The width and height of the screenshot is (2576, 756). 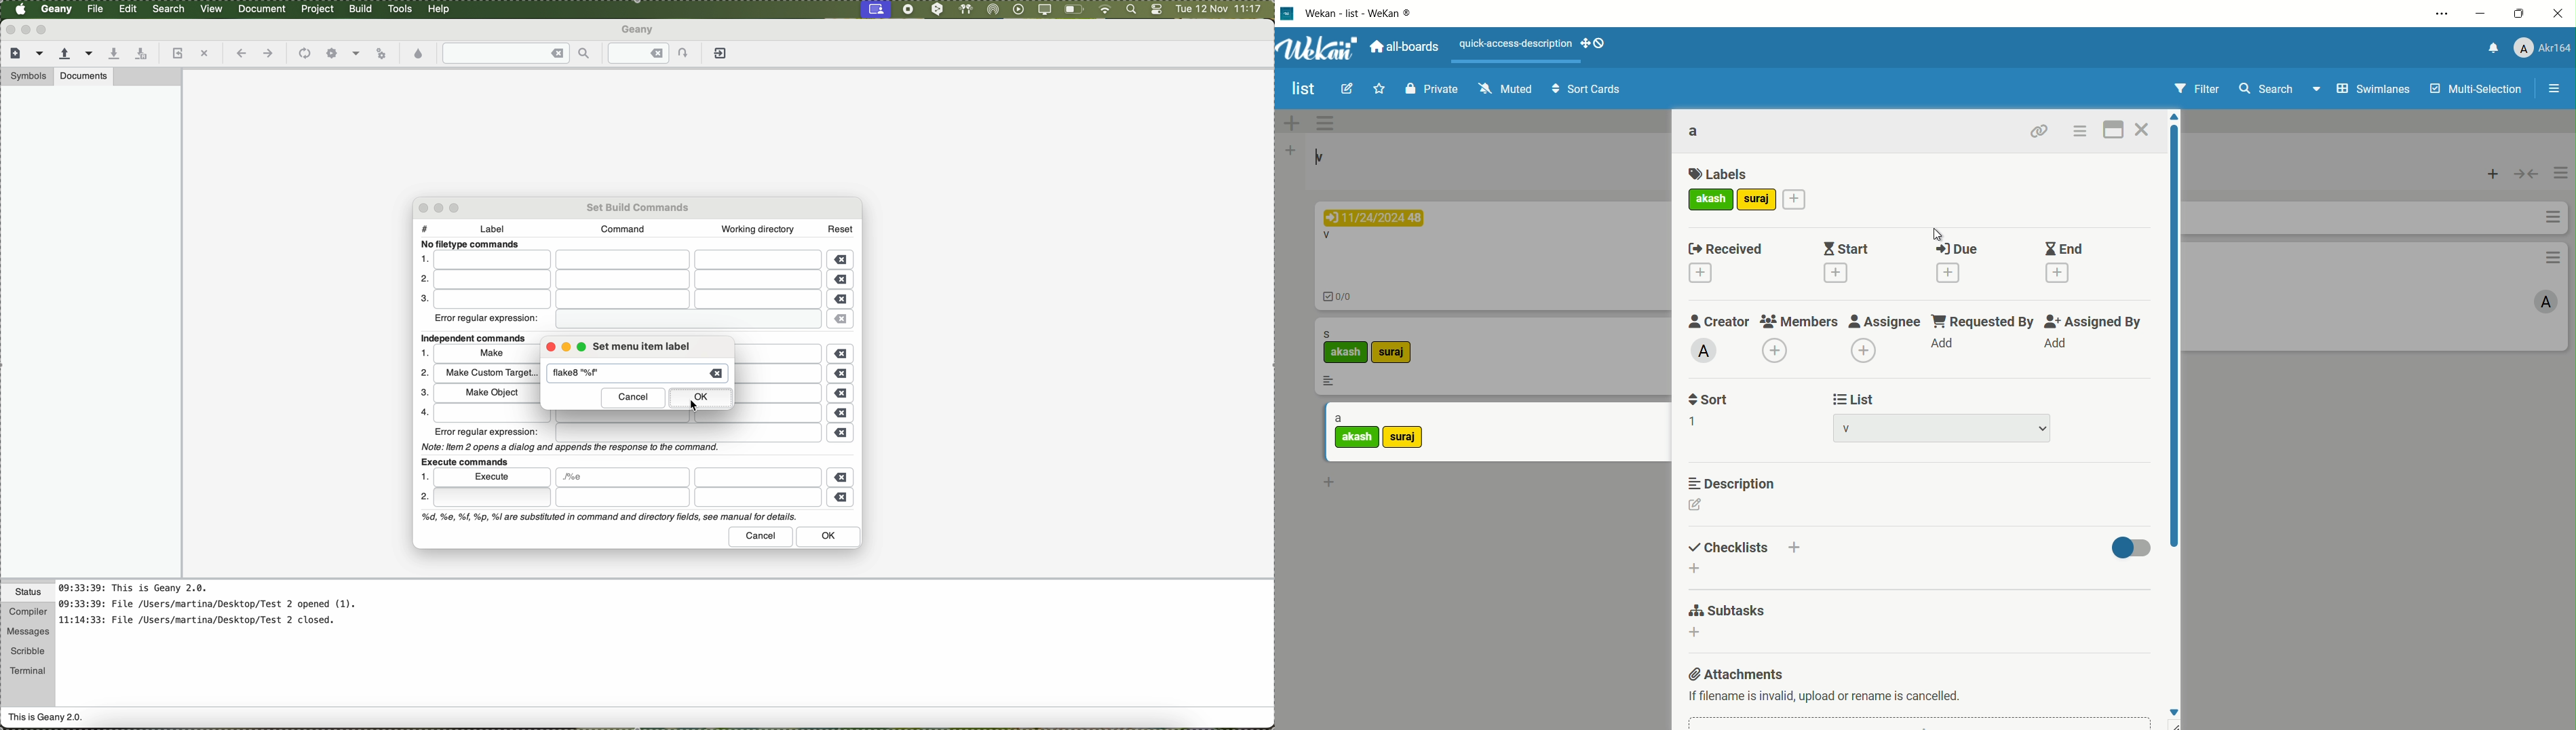 What do you see at coordinates (2059, 272) in the screenshot?
I see `add end date` at bounding box center [2059, 272].